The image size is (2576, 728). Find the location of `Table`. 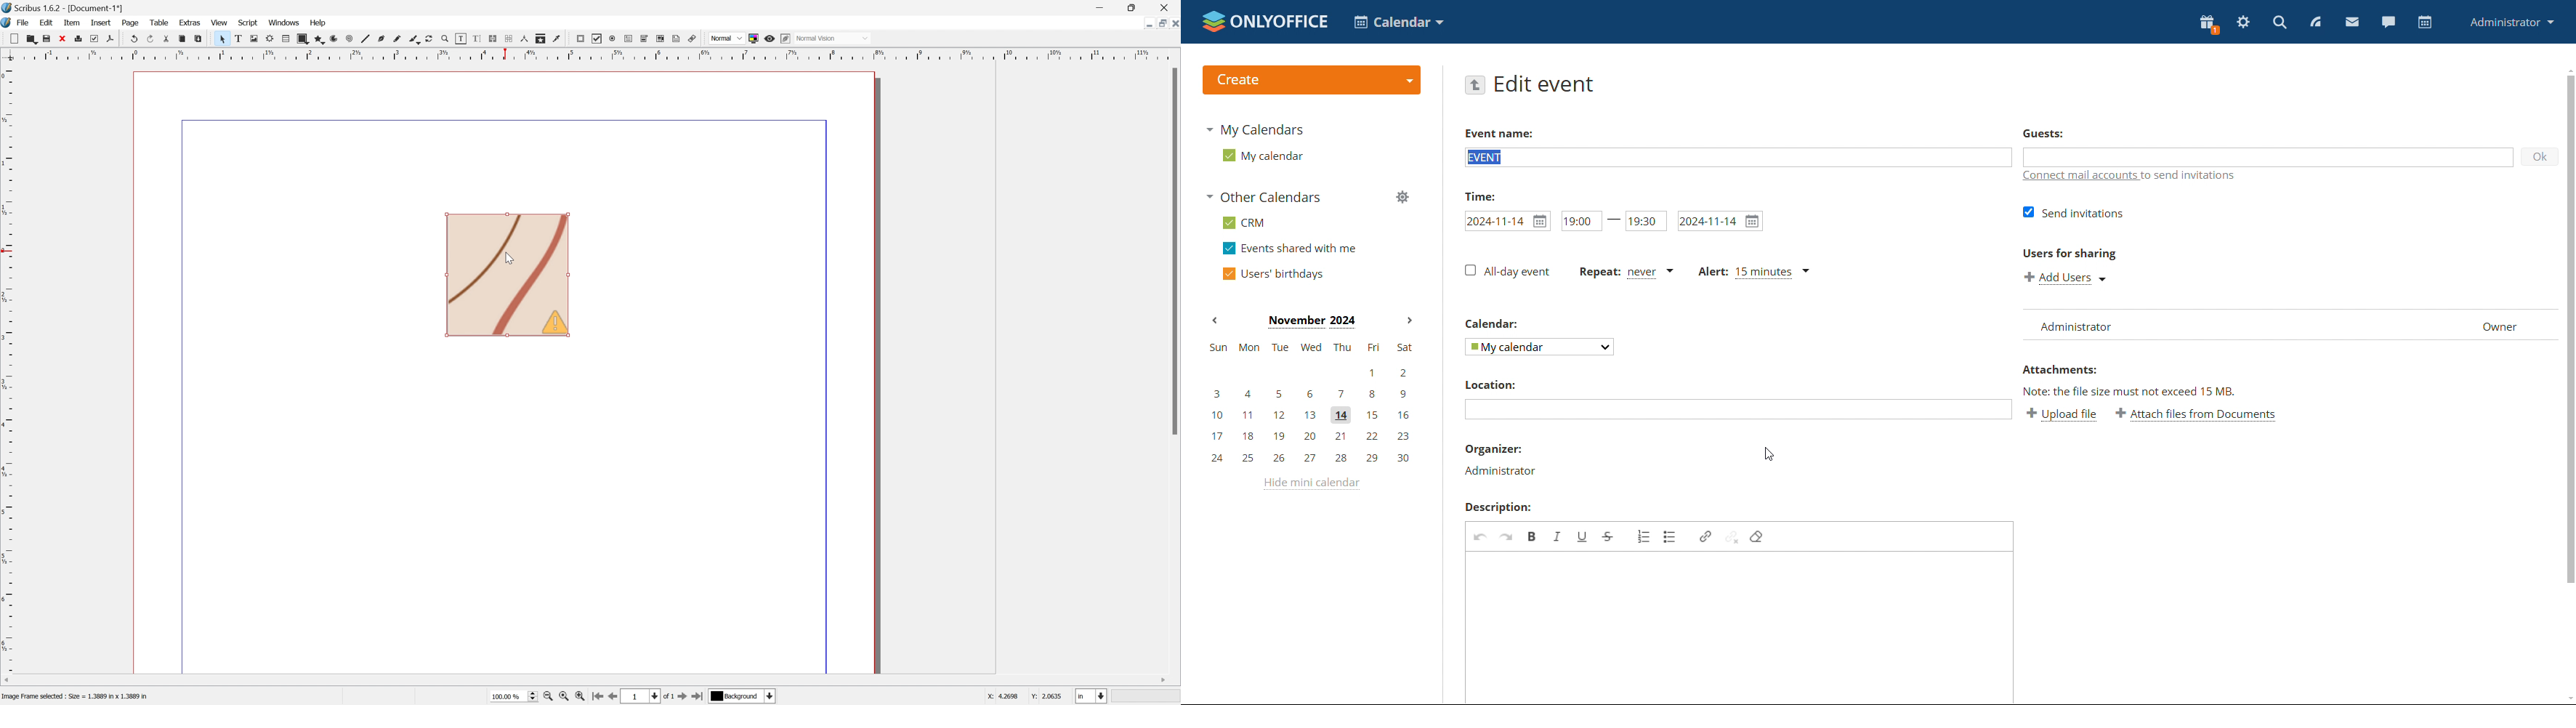

Table is located at coordinates (160, 21).